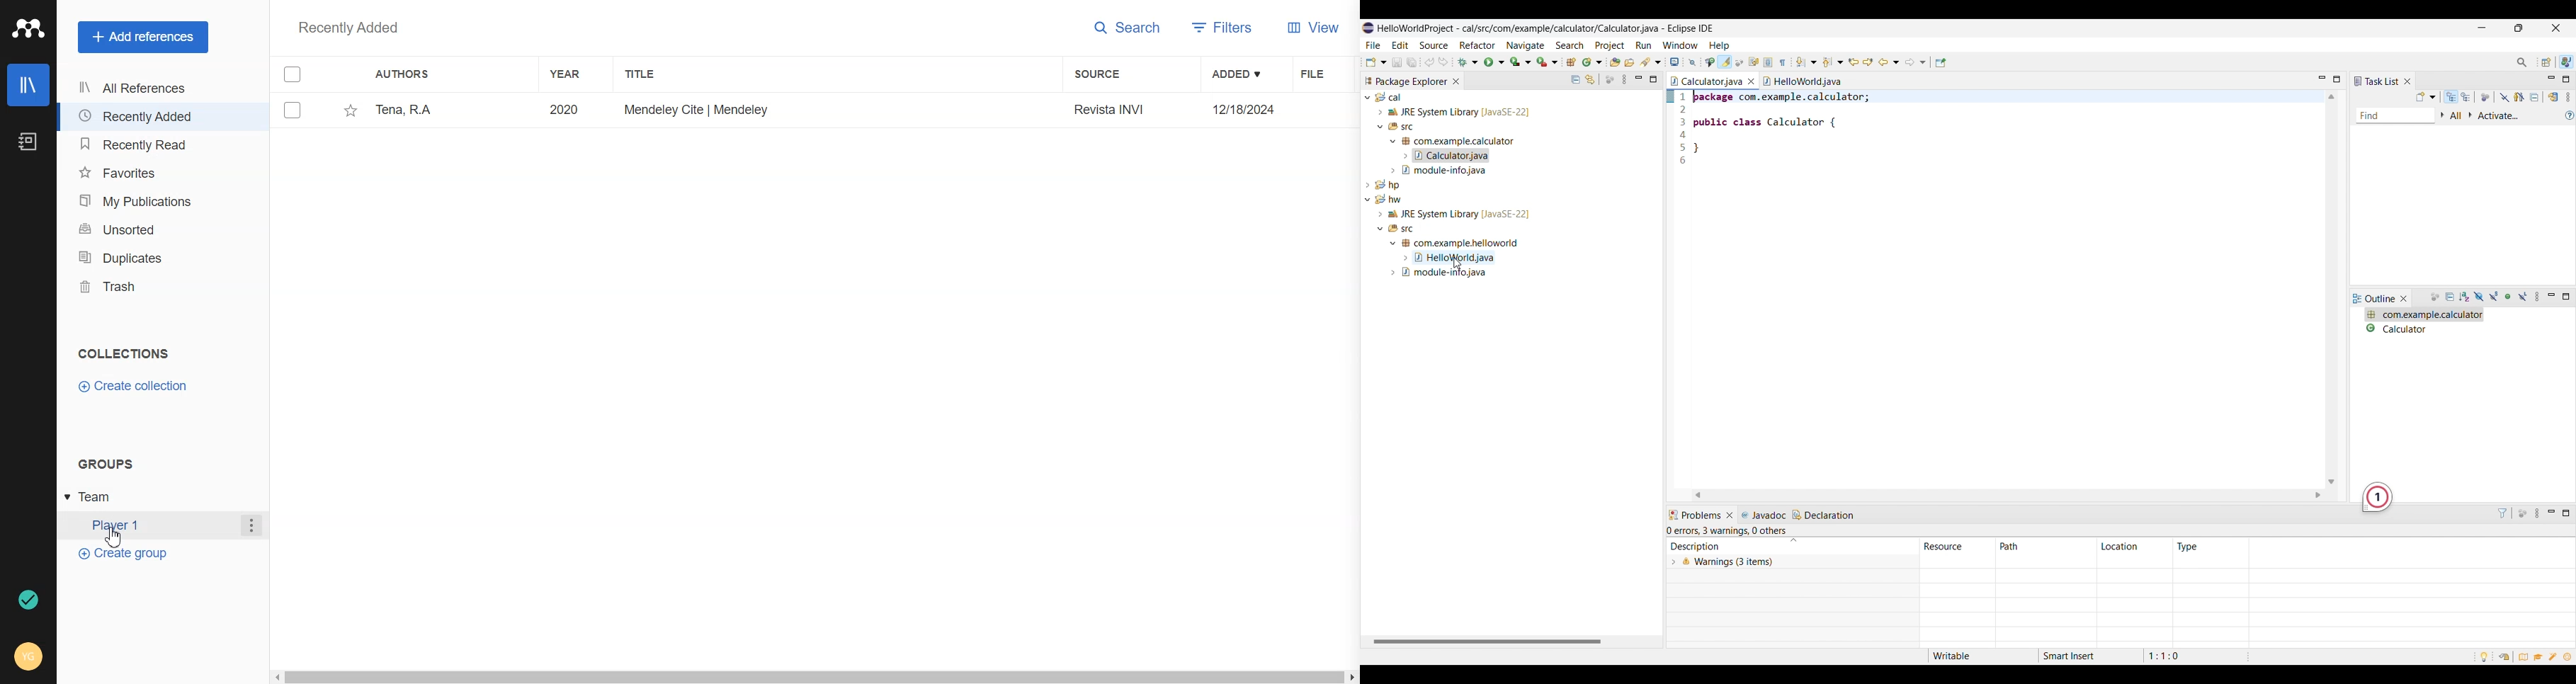  Describe the element at coordinates (1494, 62) in the screenshot. I see `Run options` at that location.